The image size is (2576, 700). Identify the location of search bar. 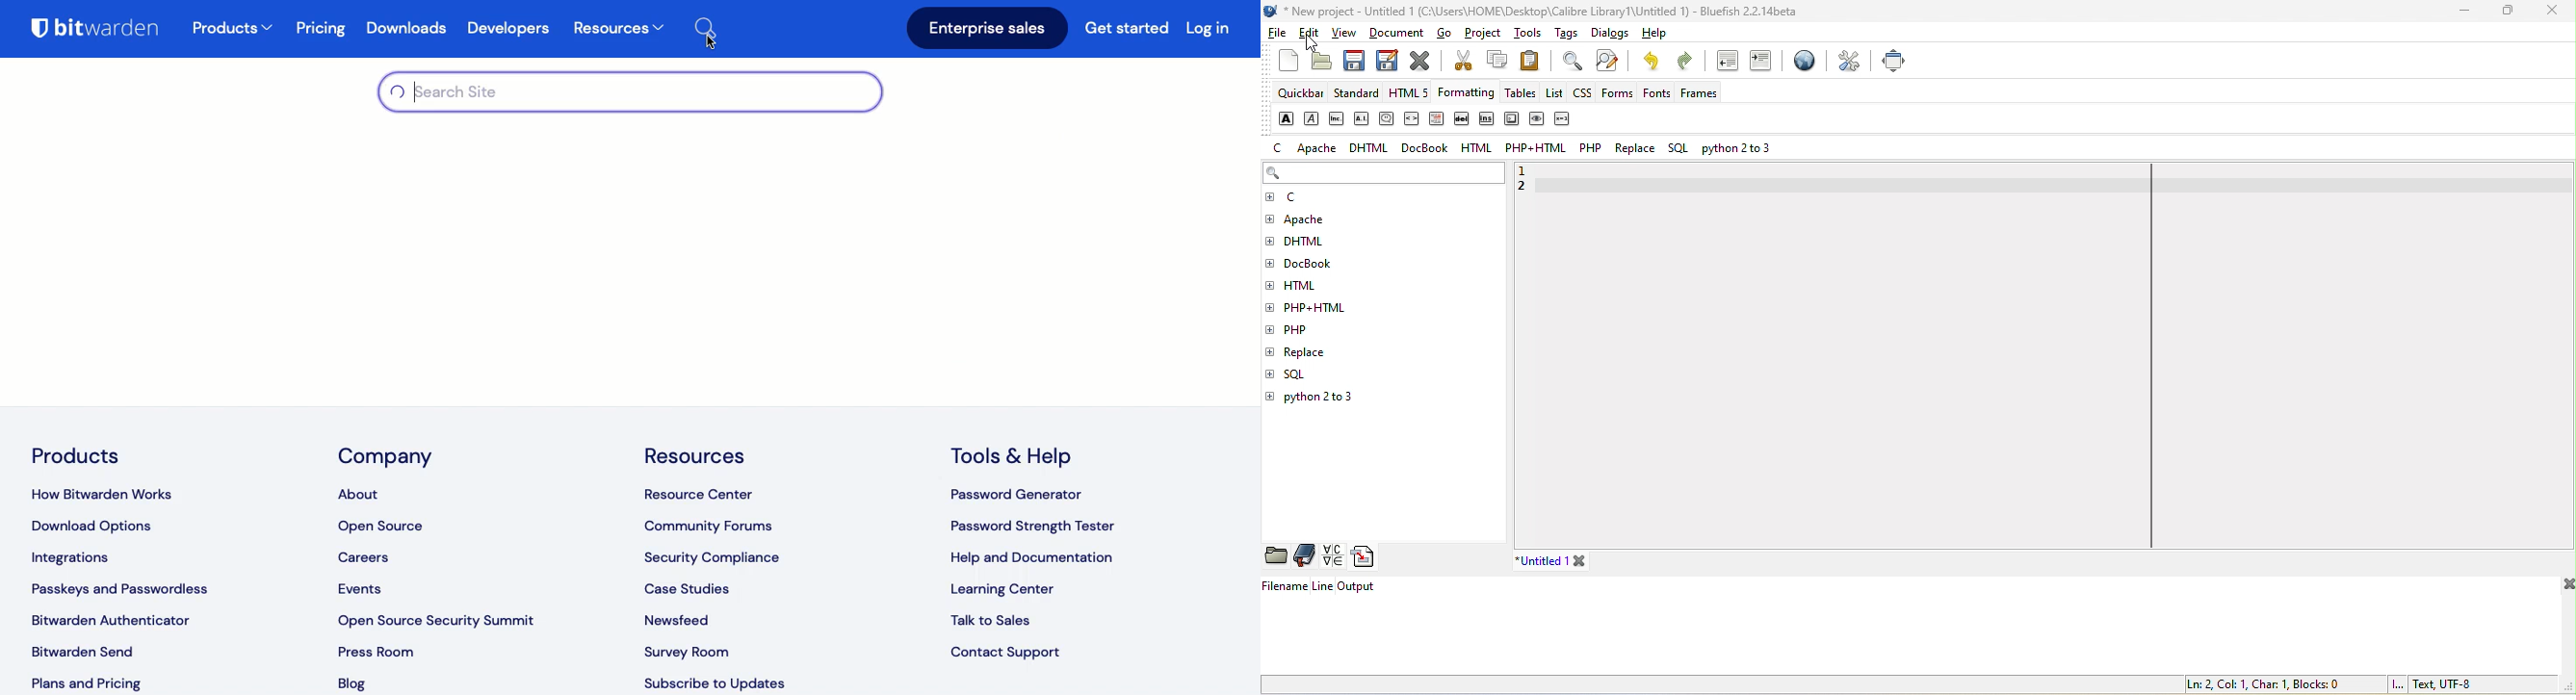
(1384, 174).